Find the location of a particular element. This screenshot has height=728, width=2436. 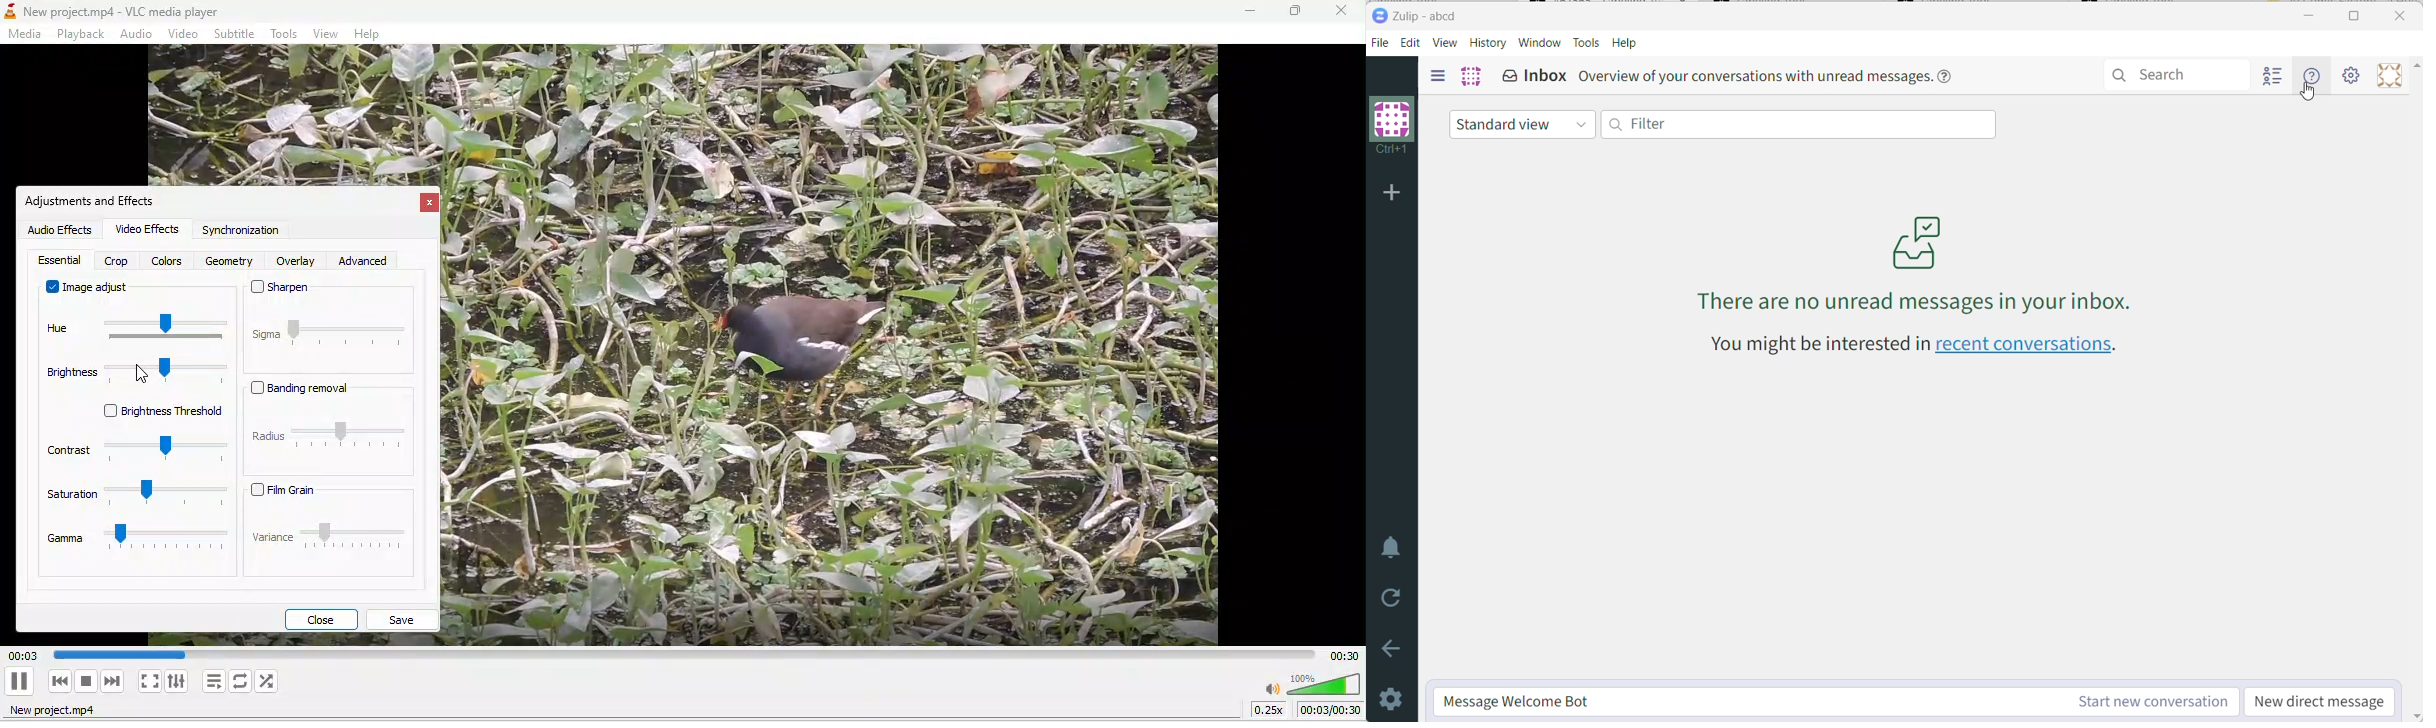

video is located at coordinates (185, 34).